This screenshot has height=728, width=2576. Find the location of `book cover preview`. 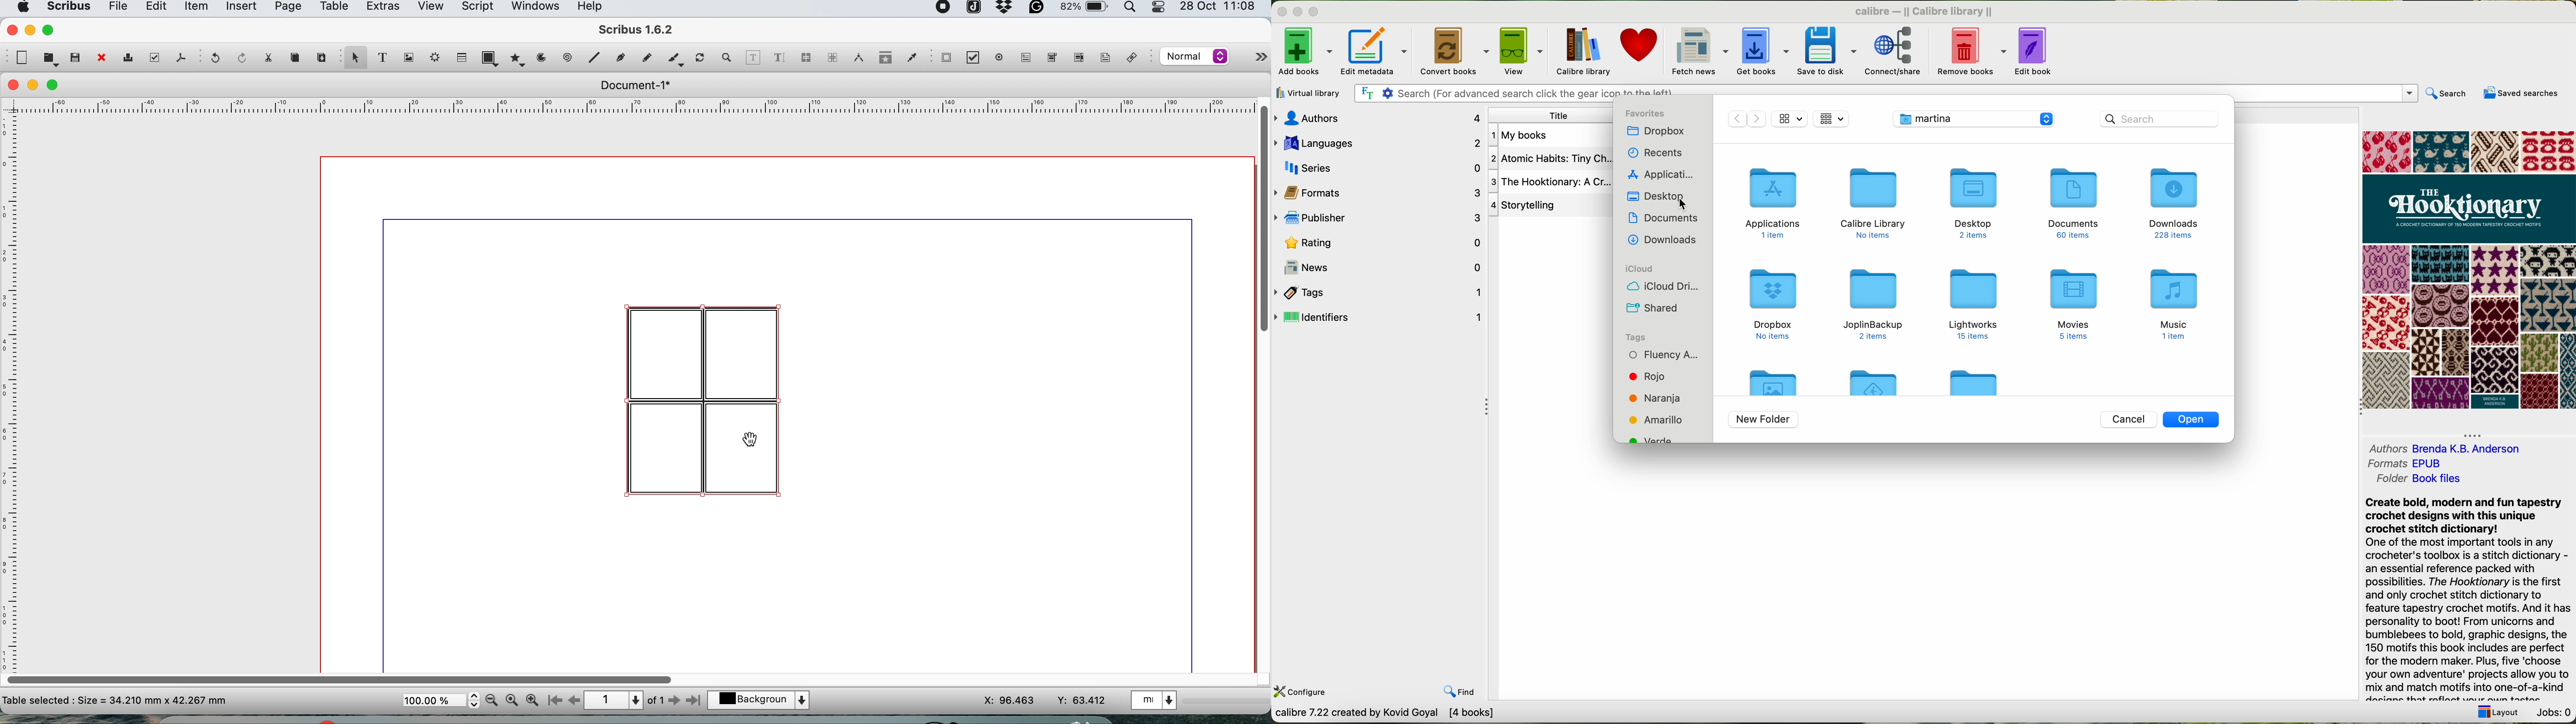

book cover preview is located at coordinates (2470, 267).